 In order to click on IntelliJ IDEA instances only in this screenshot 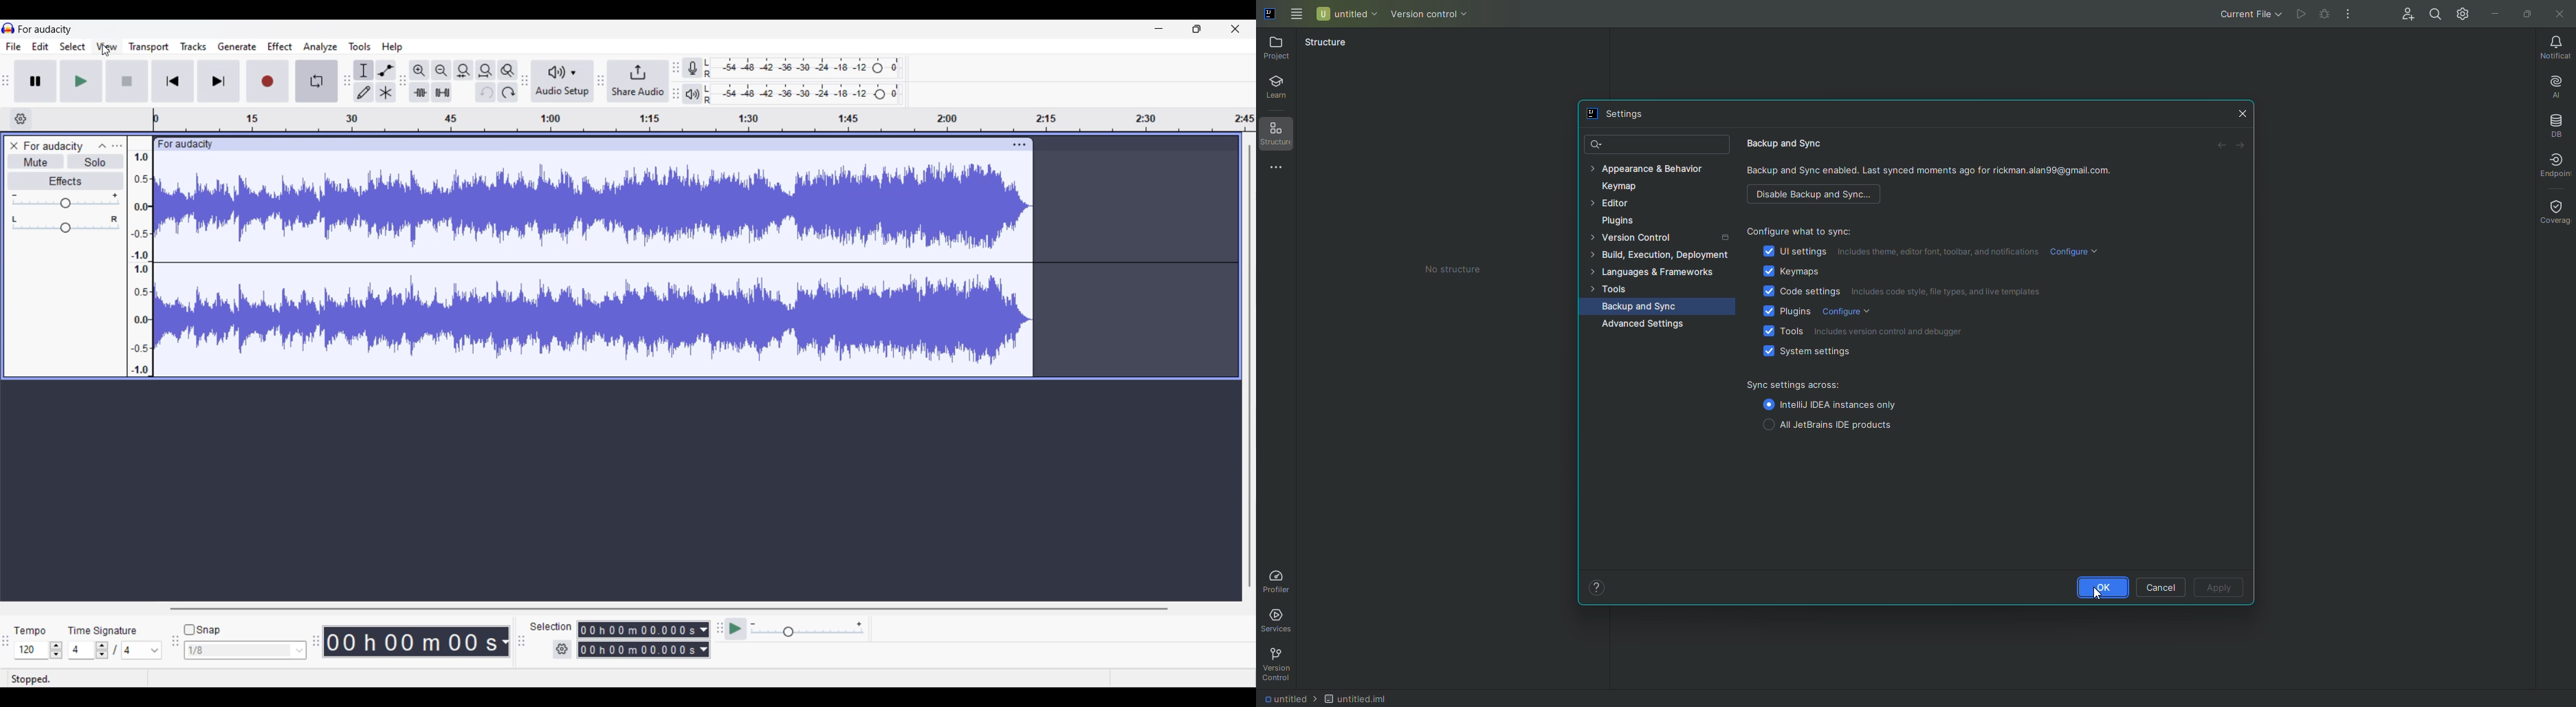, I will do `click(1832, 405)`.